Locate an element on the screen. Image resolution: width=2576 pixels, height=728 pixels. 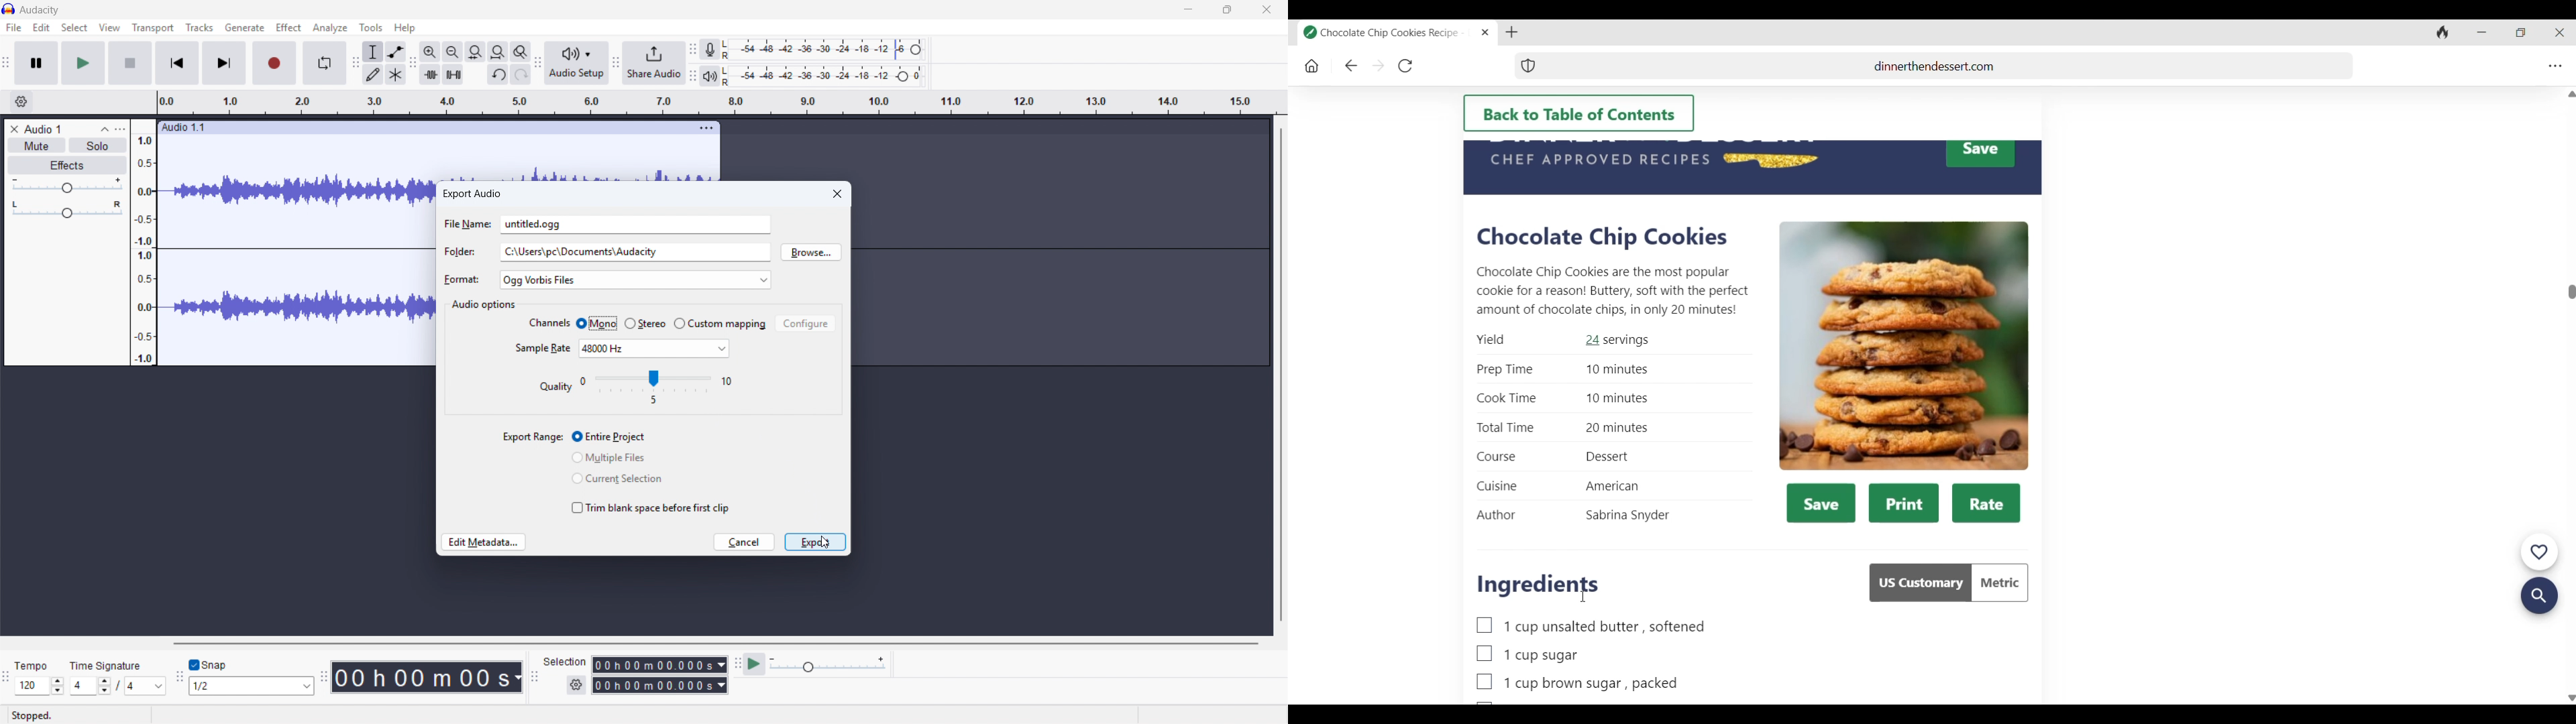
Recording metre  is located at coordinates (709, 50).